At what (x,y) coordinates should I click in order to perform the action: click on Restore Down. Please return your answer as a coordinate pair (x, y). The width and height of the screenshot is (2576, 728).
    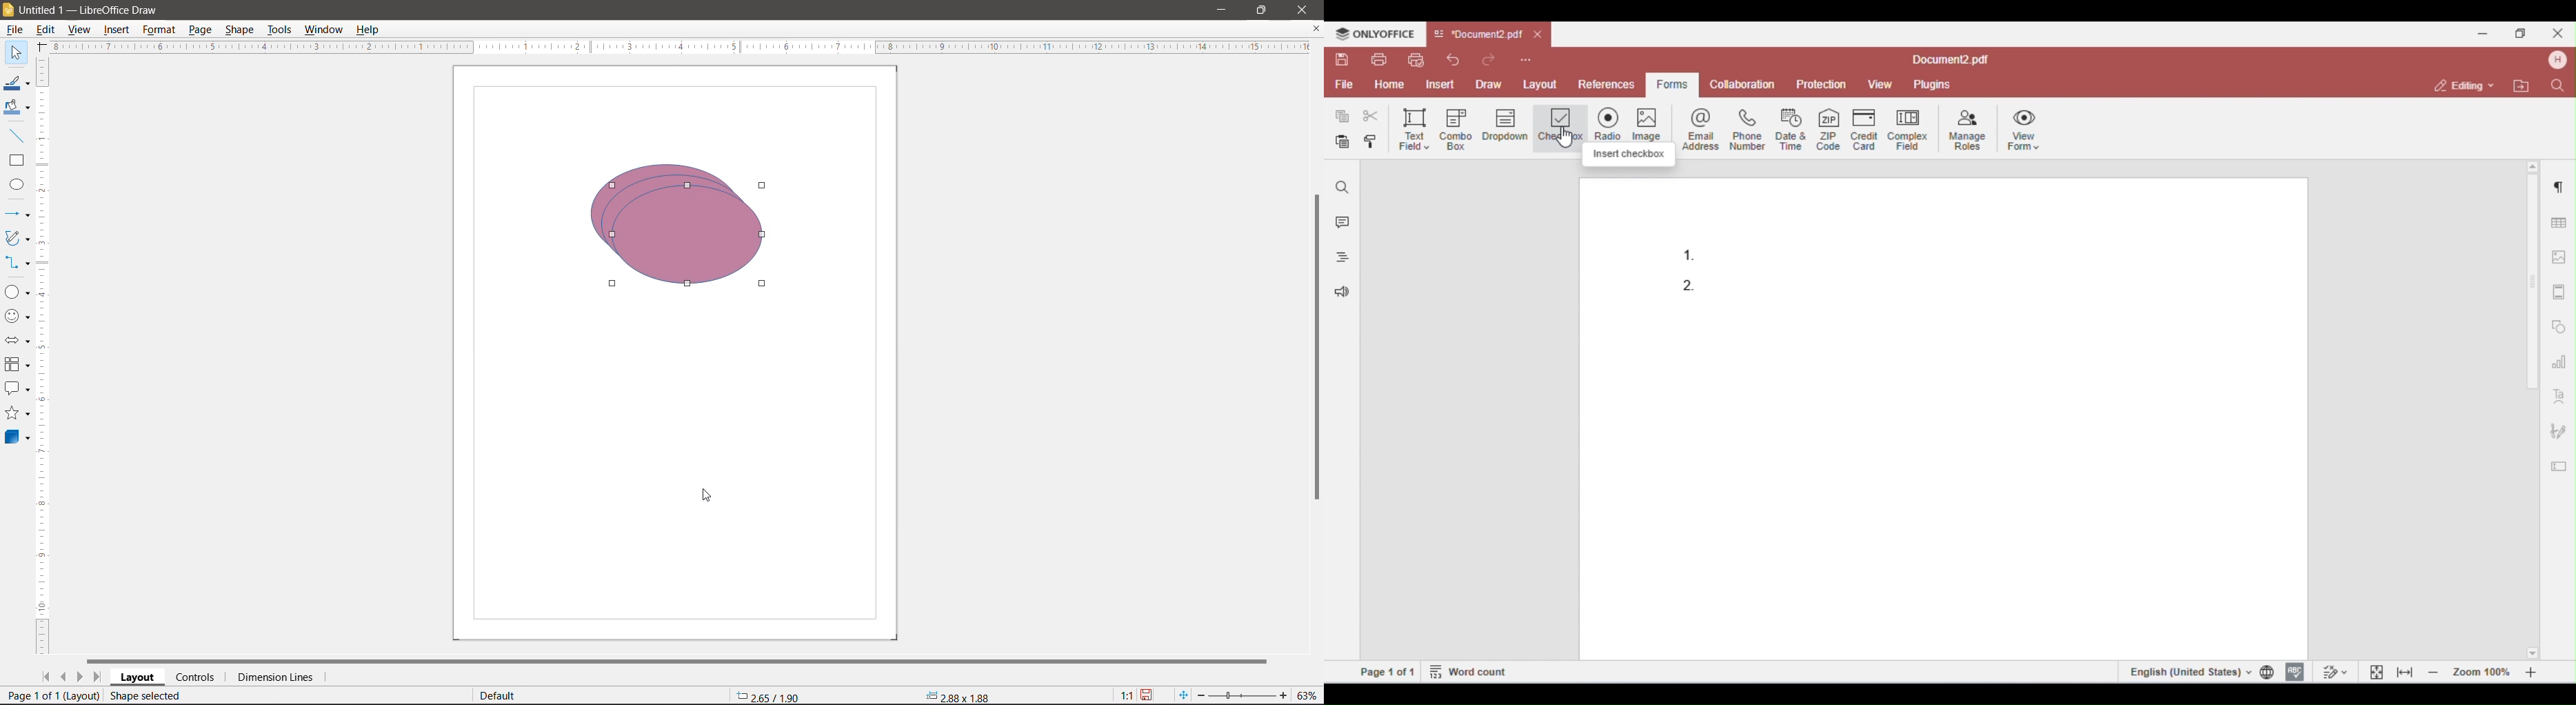
    Looking at the image, I should click on (1262, 10).